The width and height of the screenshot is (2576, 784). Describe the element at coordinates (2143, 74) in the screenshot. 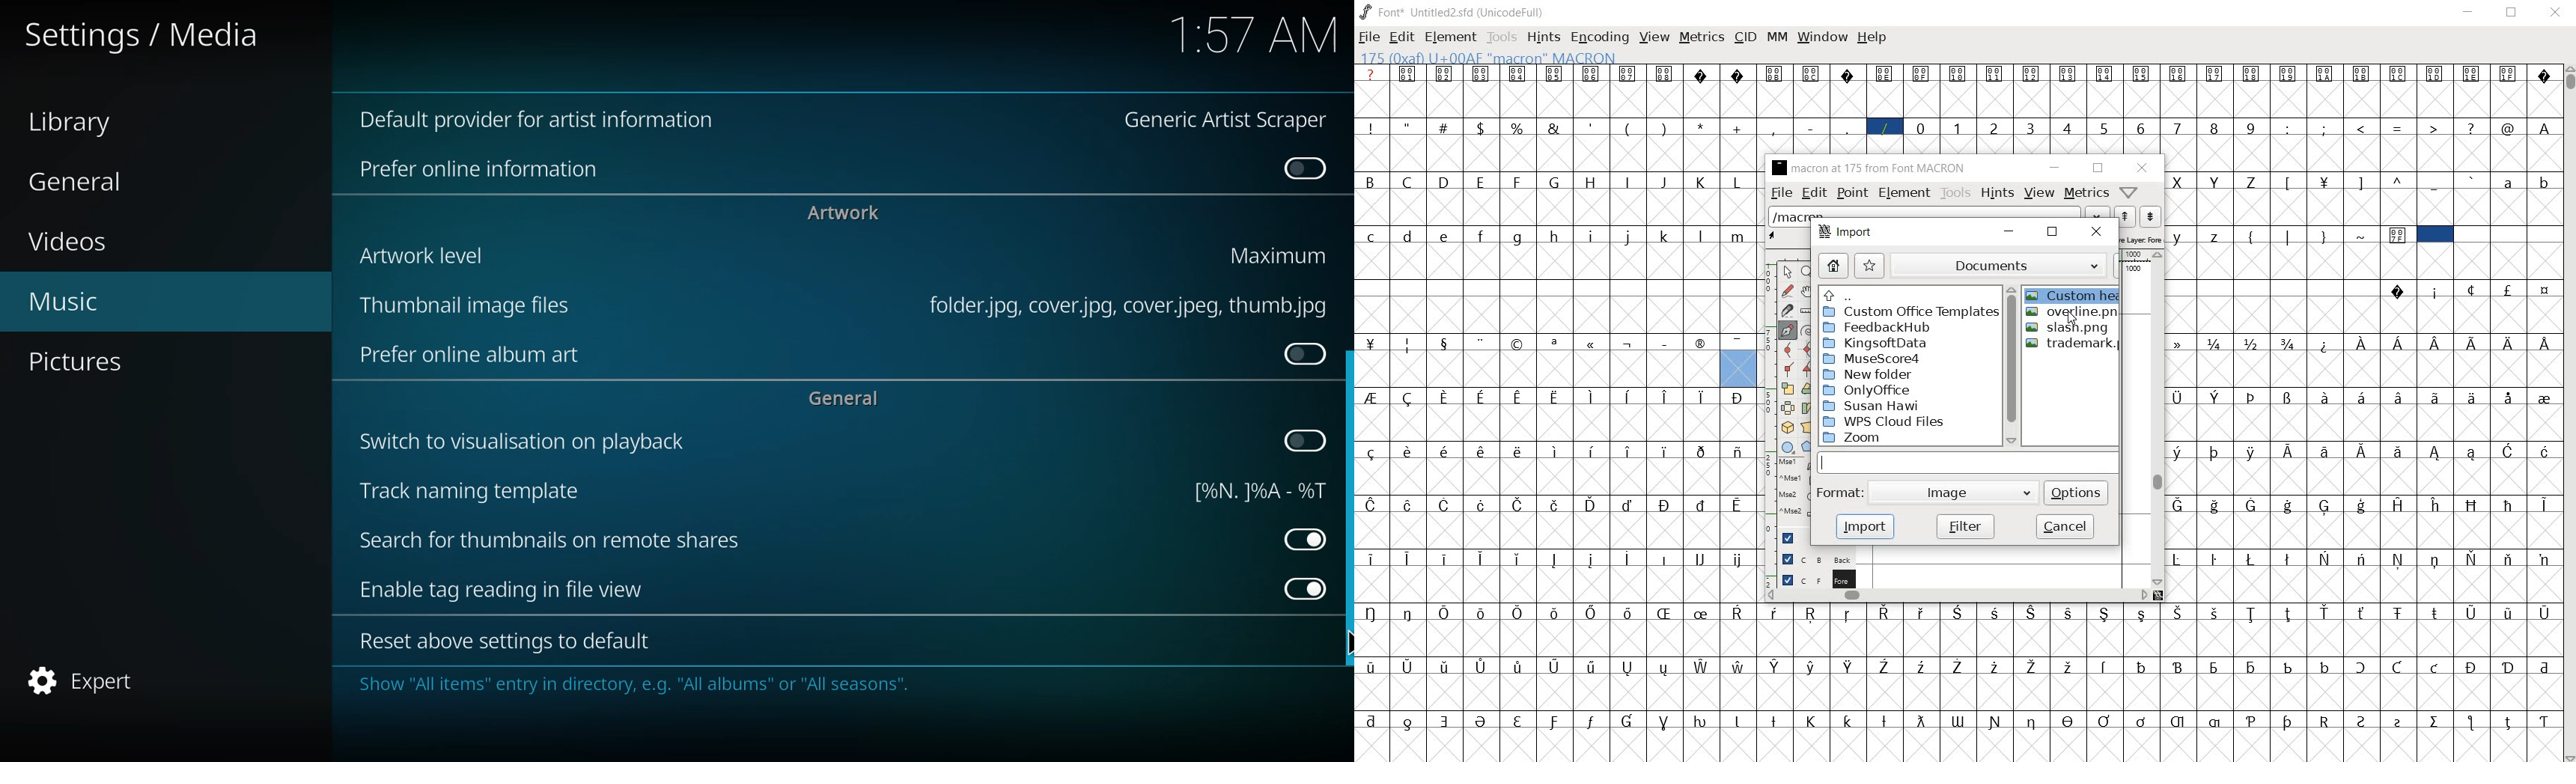

I see `Symbol` at that location.